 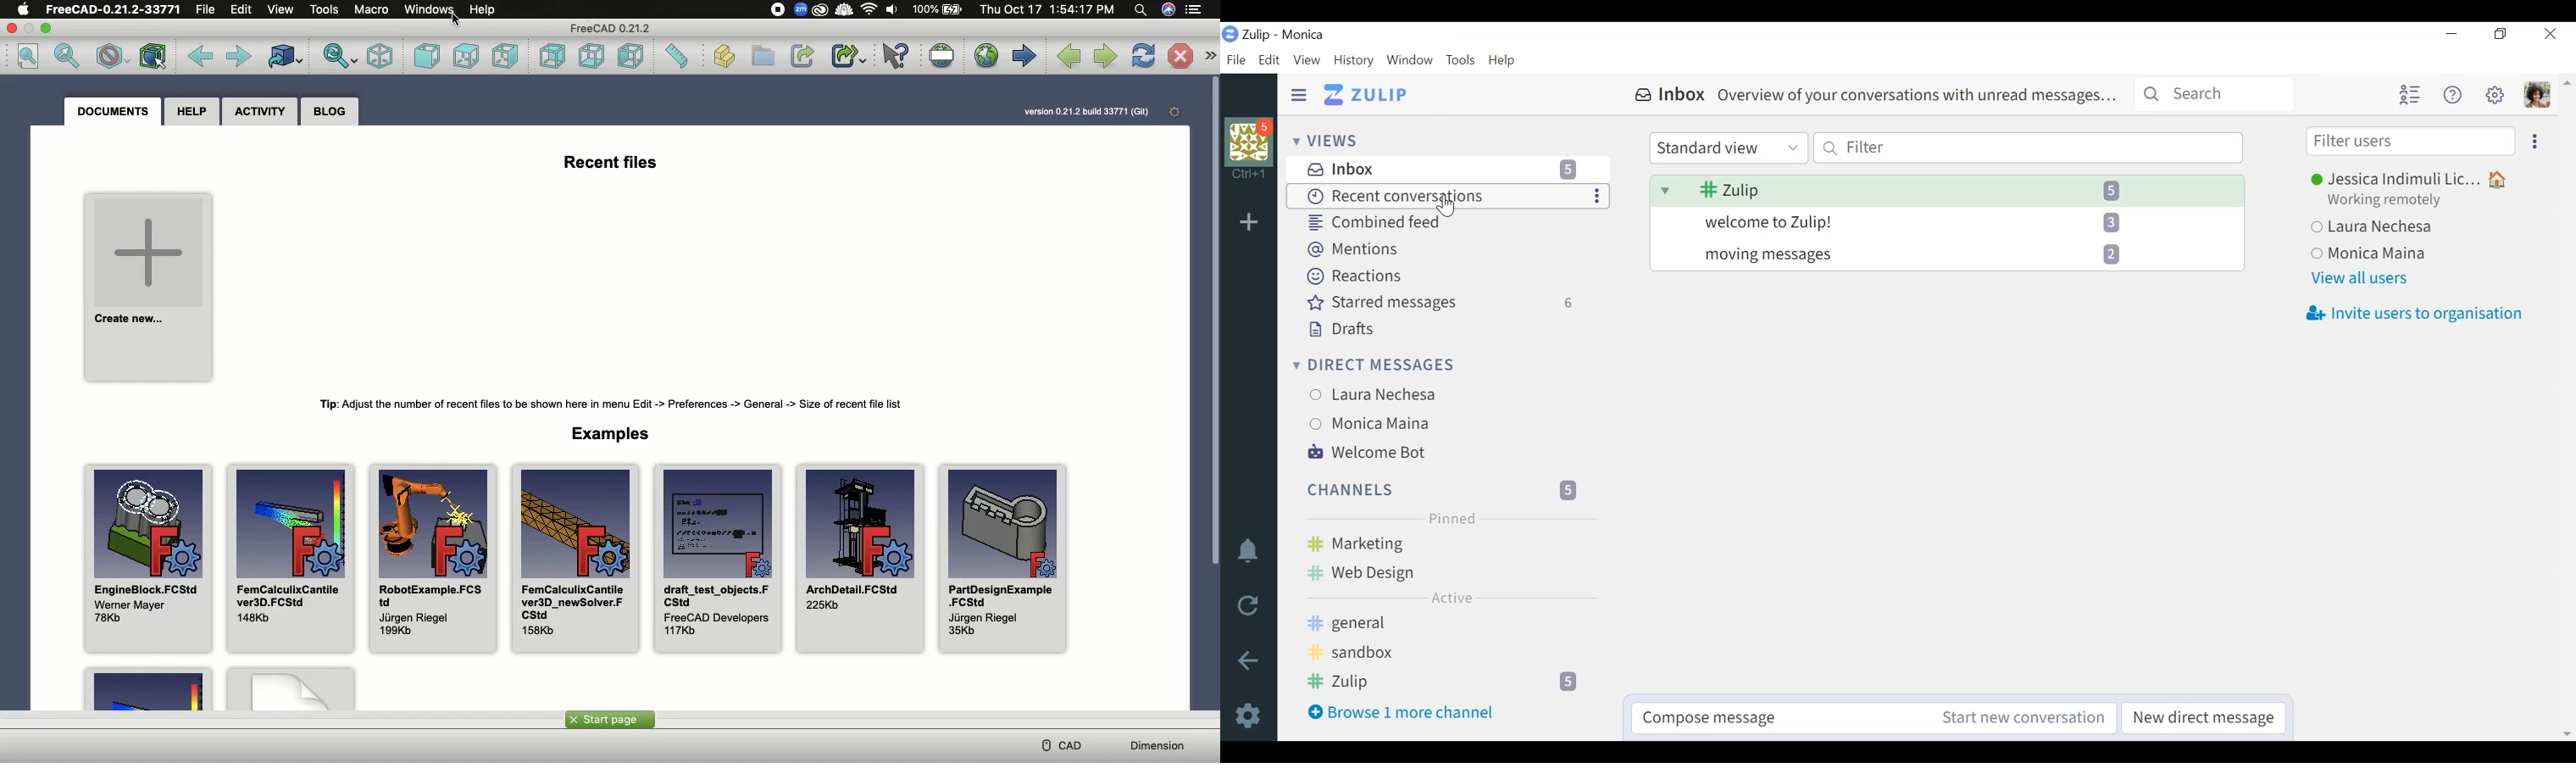 I want to click on Zulip, so click(x=1944, y=189).